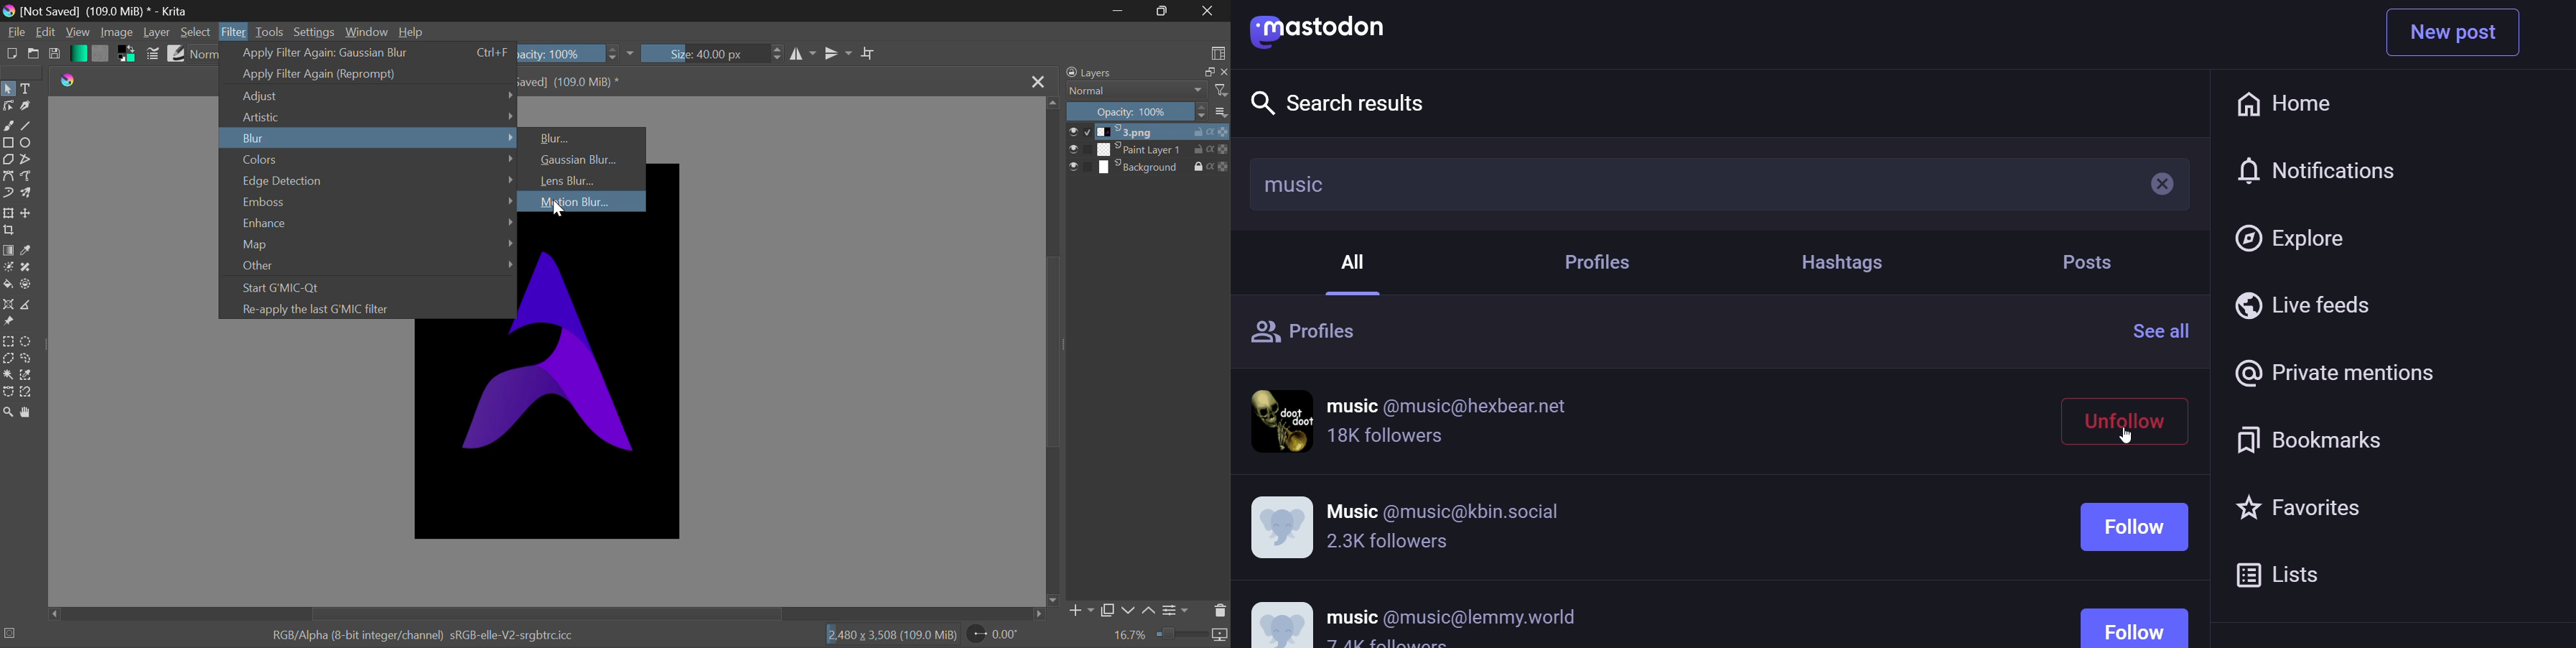 The image size is (2576, 672). What do you see at coordinates (28, 212) in the screenshot?
I see `Move Layer` at bounding box center [28, 212].